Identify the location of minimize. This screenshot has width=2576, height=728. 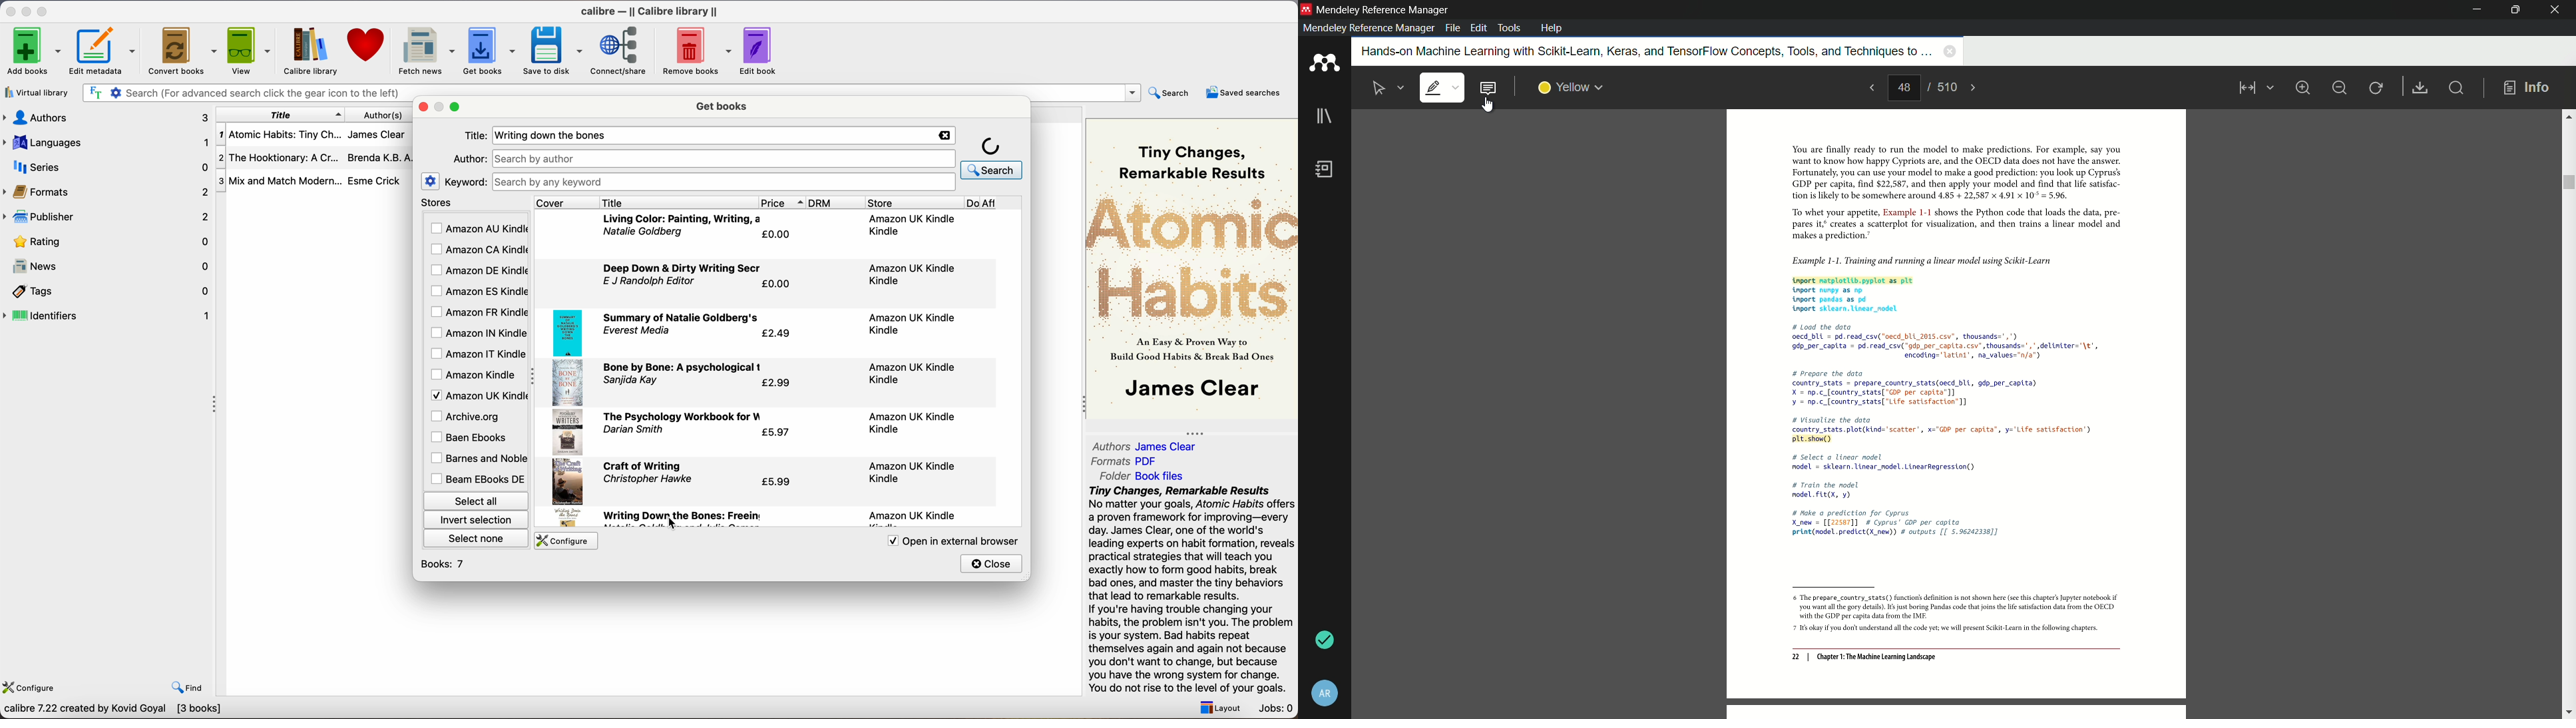
(2478, 10).